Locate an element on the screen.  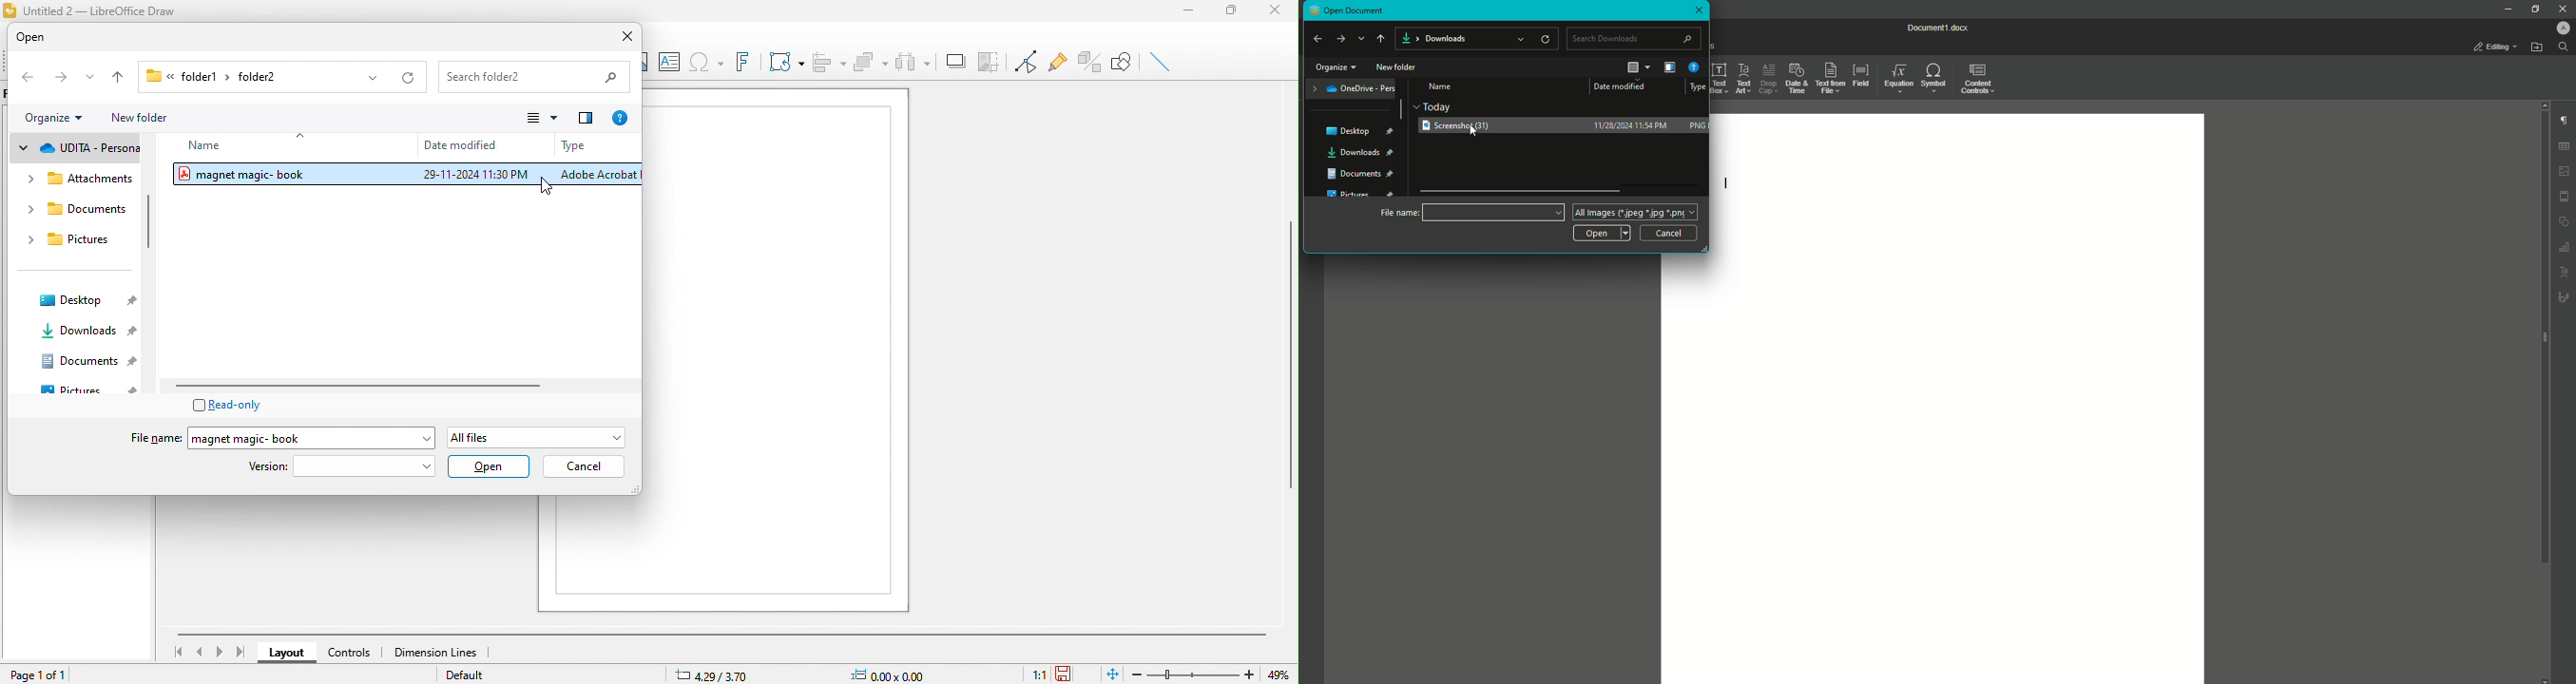
Untitled 2- Libreoffice Draw is located at coordinates (104, 11).